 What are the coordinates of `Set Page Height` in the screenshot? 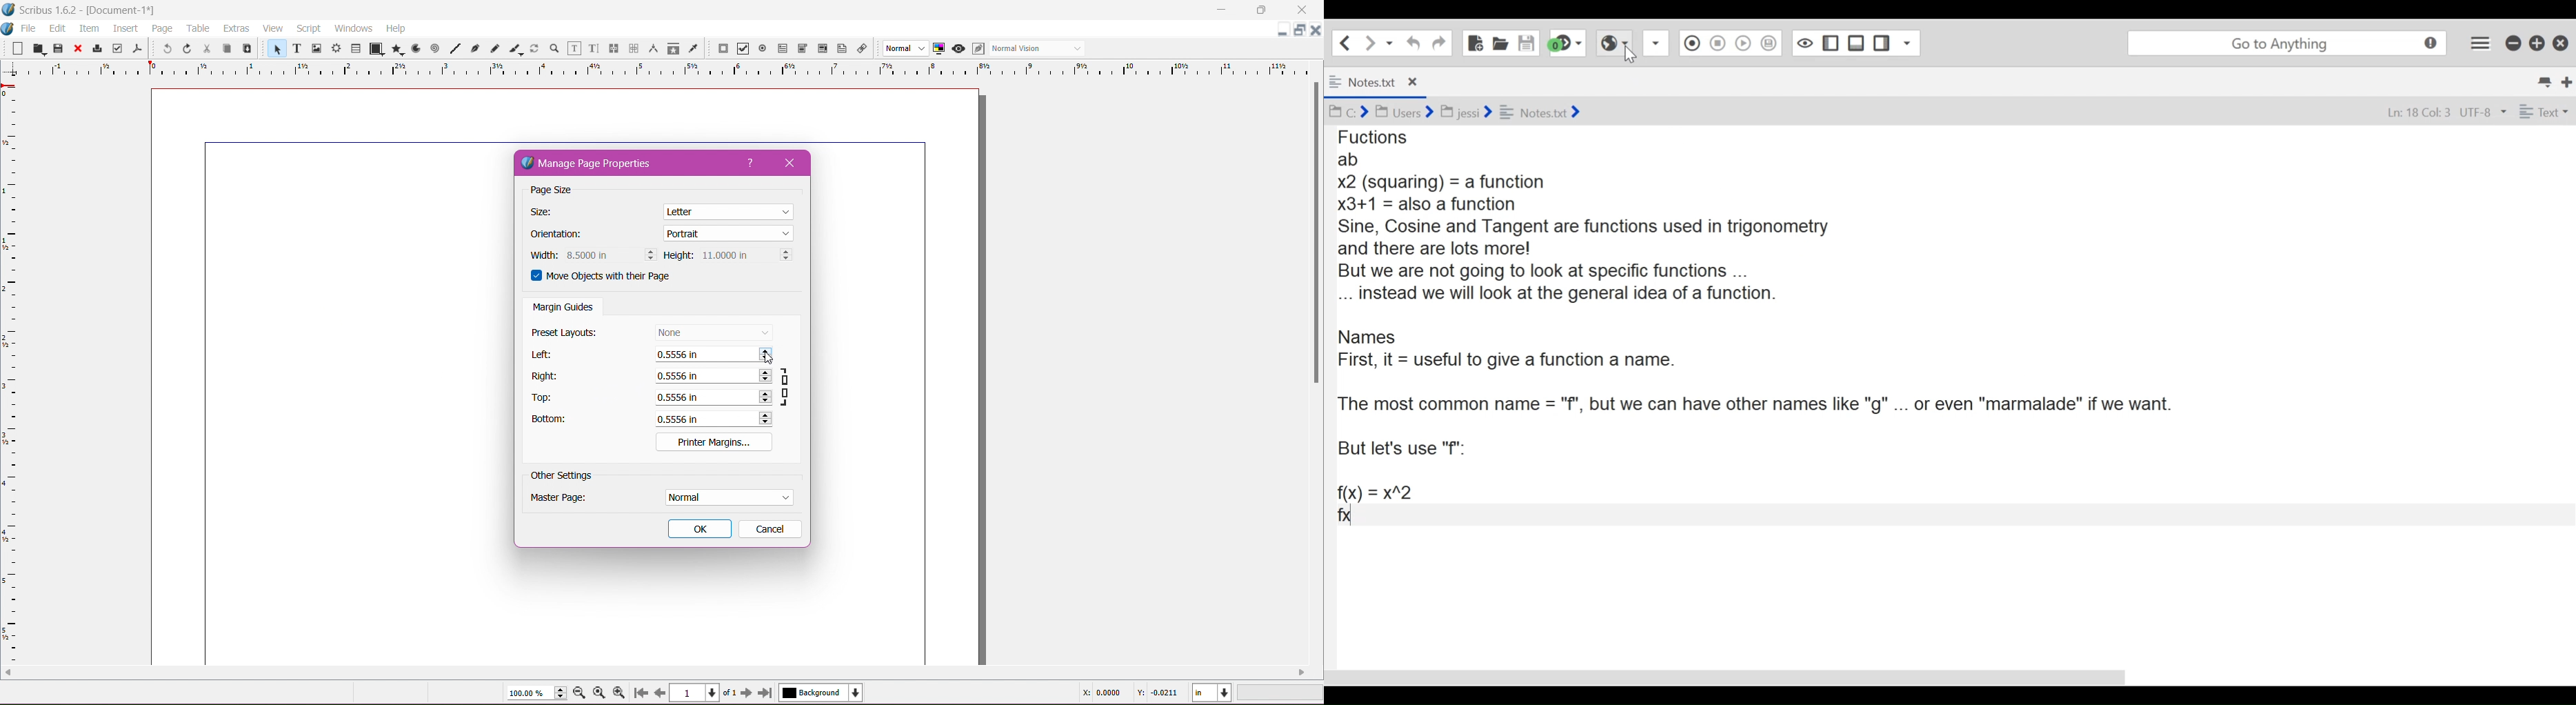 It's located at (745, 256).